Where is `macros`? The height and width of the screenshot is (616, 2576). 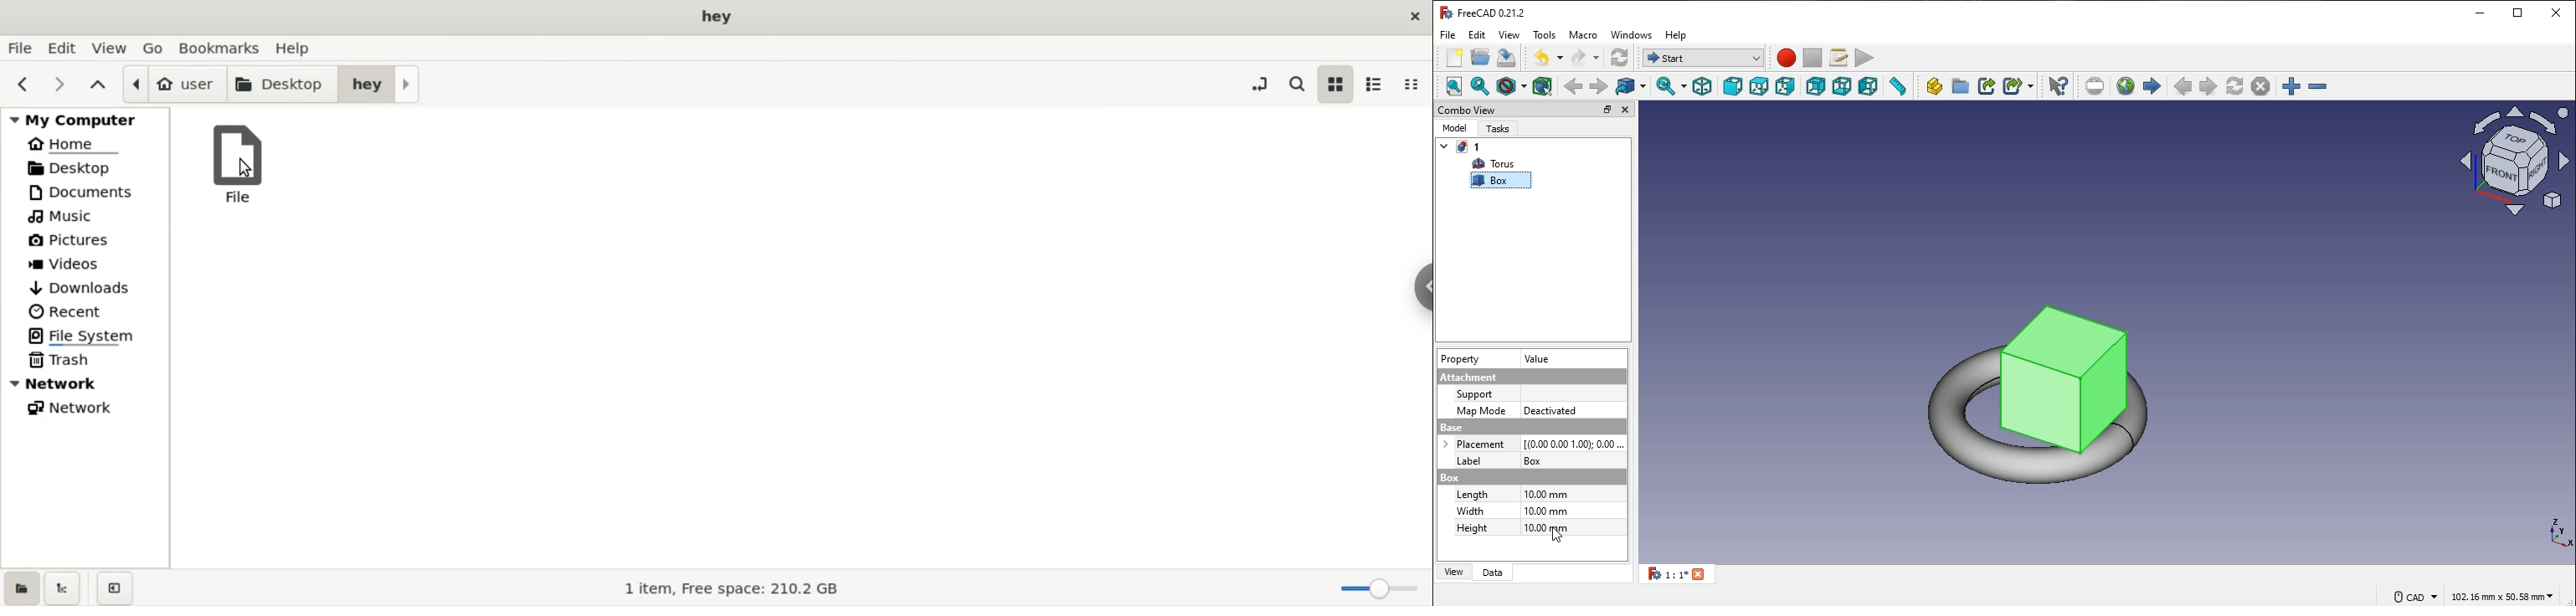
macros is located at coordinates (1837, 59).